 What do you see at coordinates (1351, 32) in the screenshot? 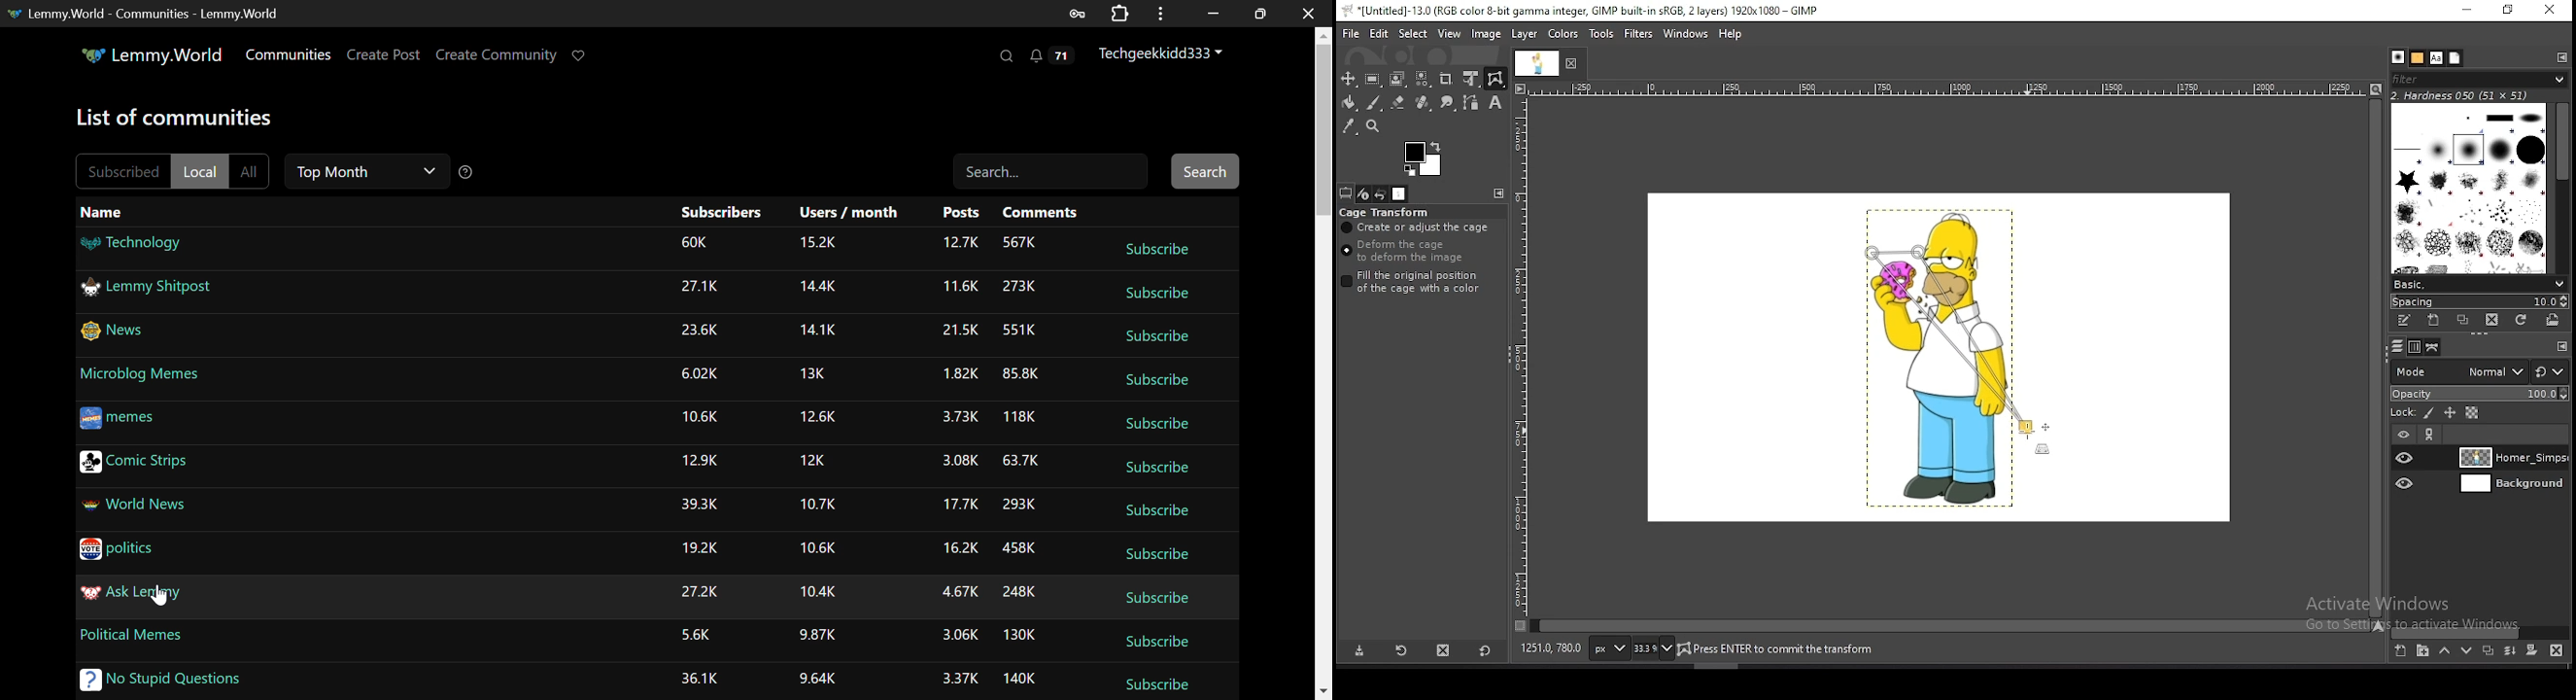
I see `file` at bounding box center [1351, 32].